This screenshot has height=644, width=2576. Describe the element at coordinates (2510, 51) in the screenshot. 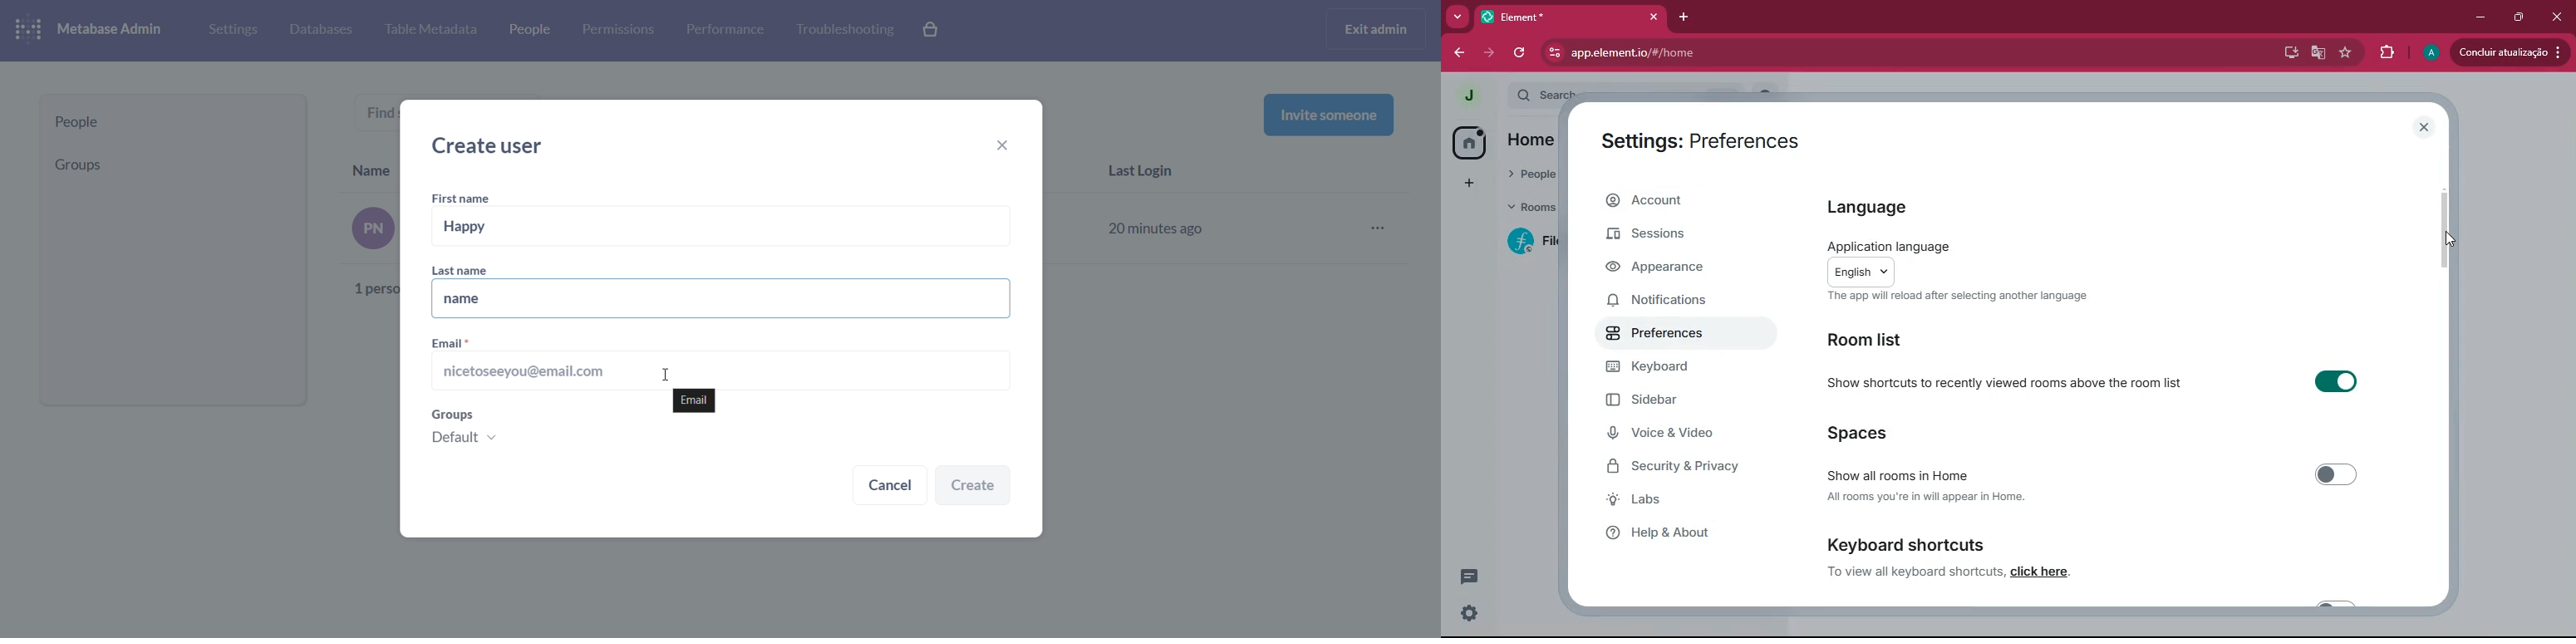

I see `update` at that location.